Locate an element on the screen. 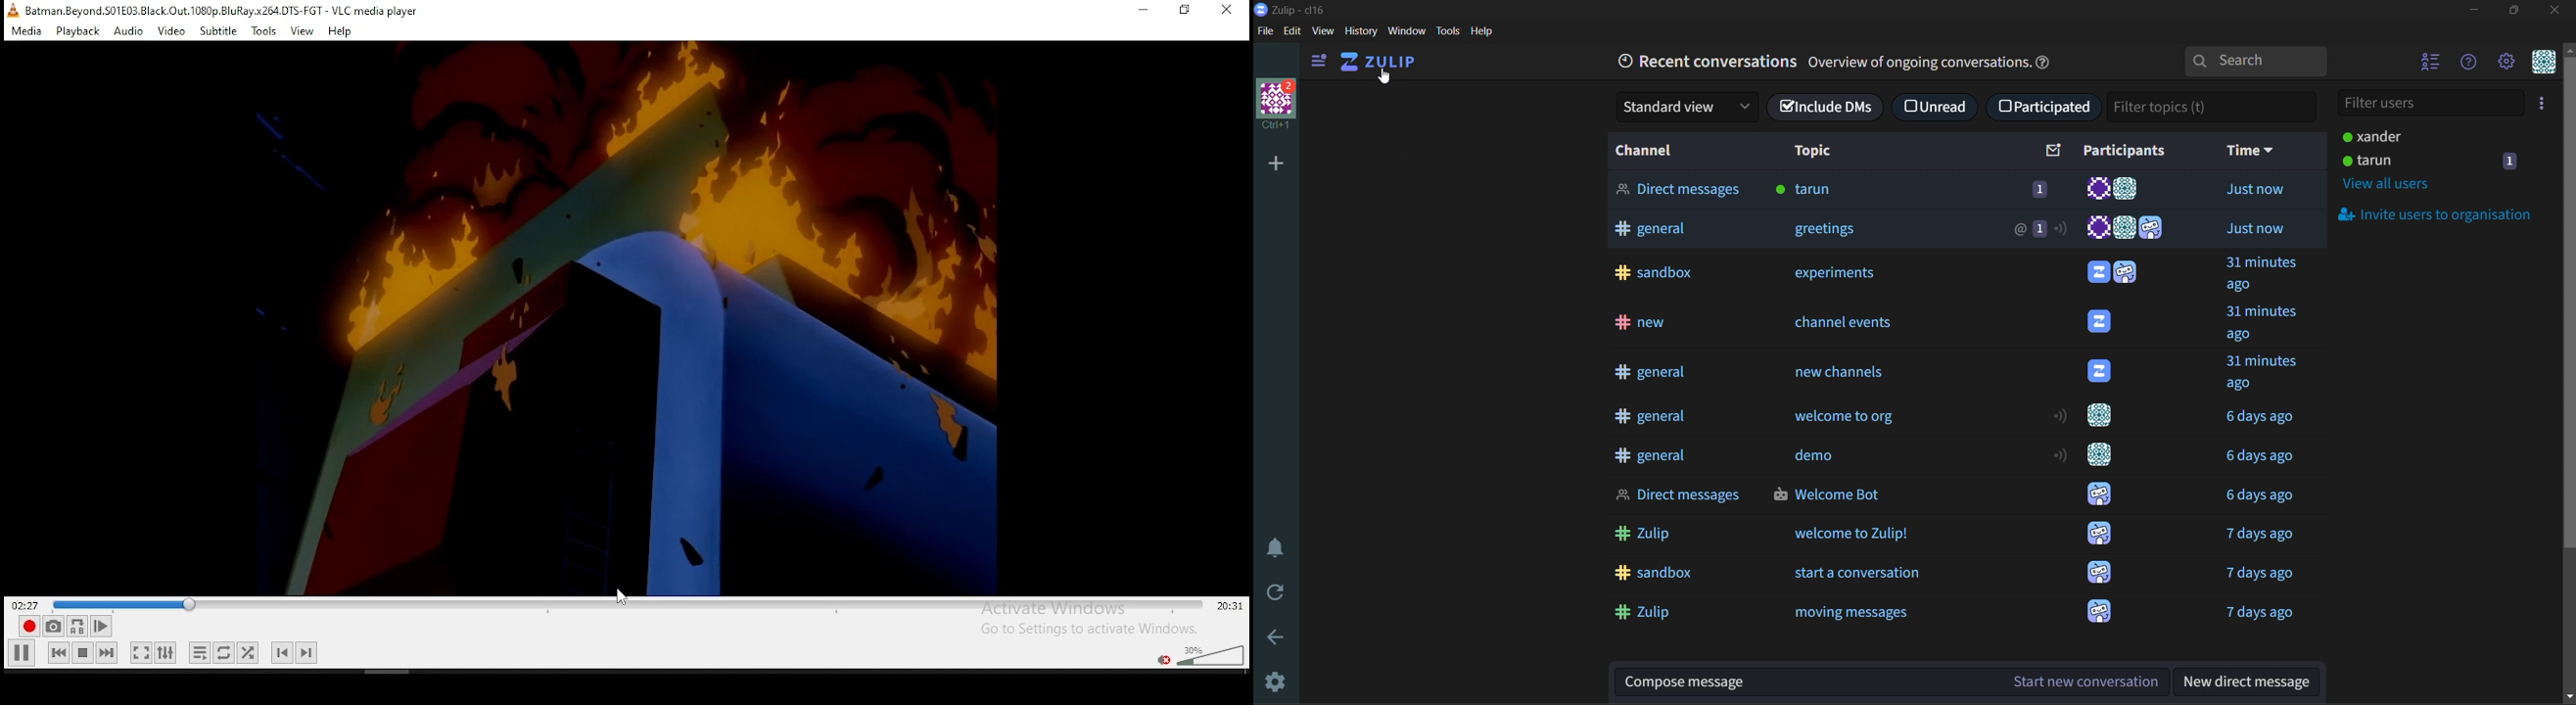  enable do not disturb is located at coordinates (1276, 548).